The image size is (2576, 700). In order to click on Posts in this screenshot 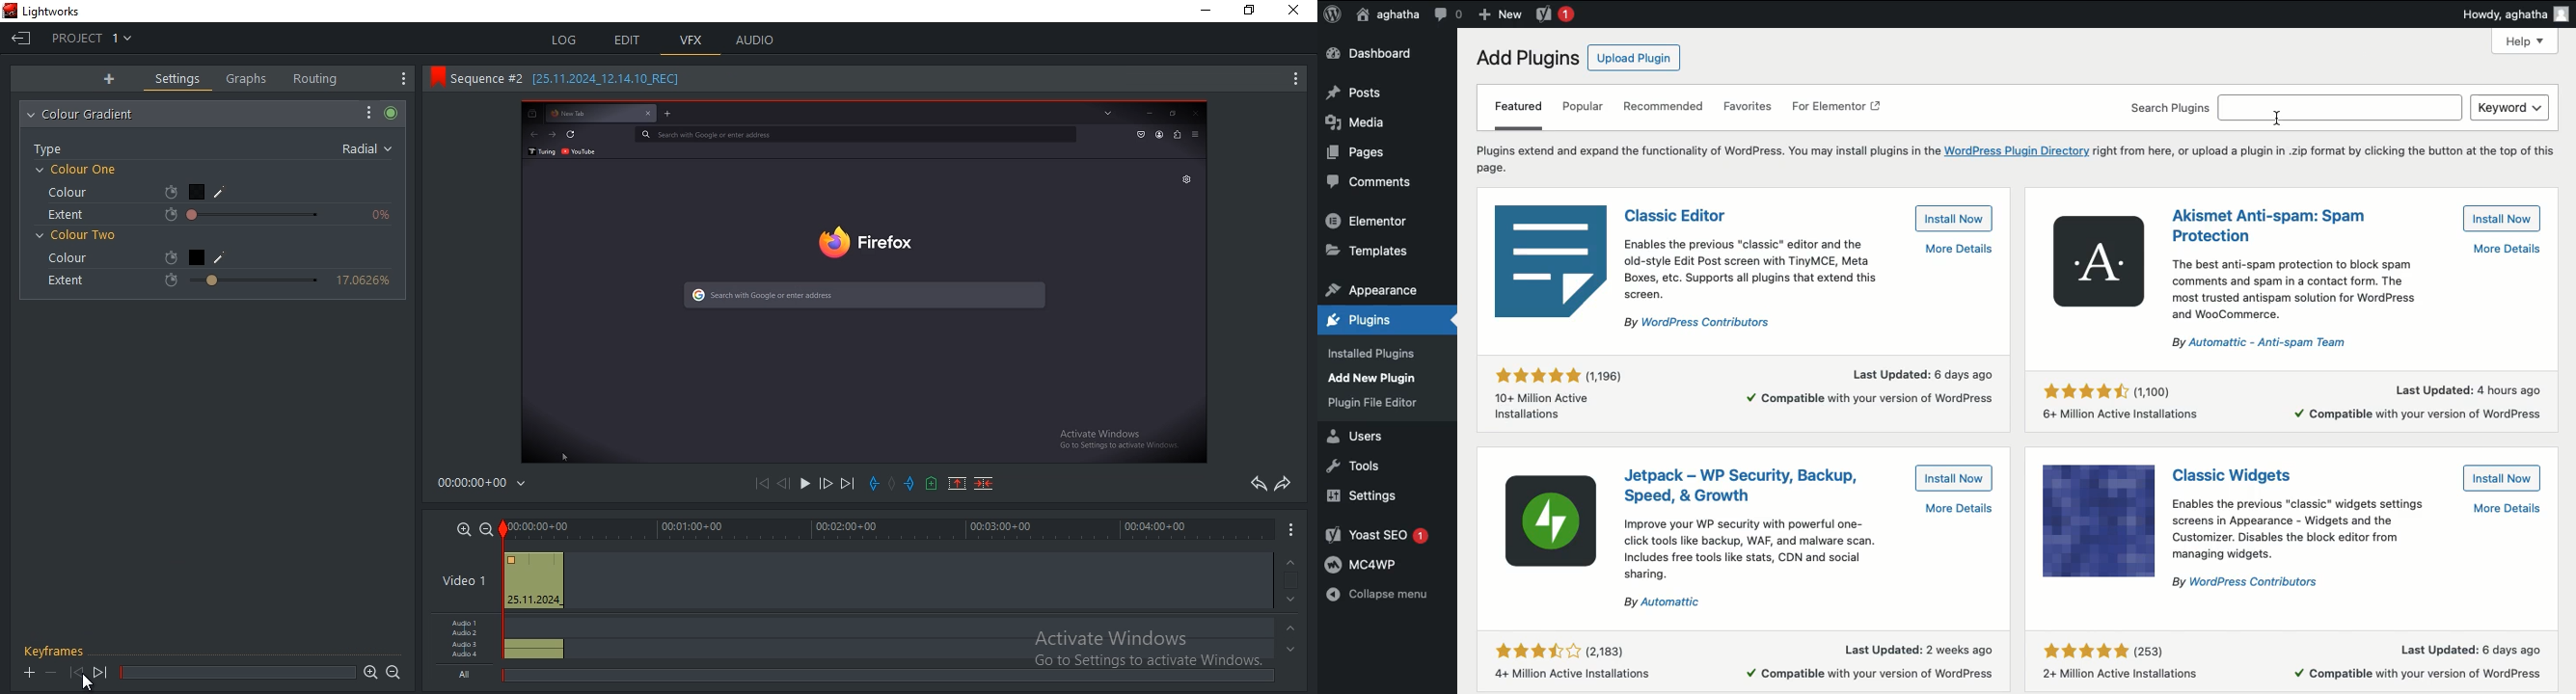, I will do `click(1356, 92)`.